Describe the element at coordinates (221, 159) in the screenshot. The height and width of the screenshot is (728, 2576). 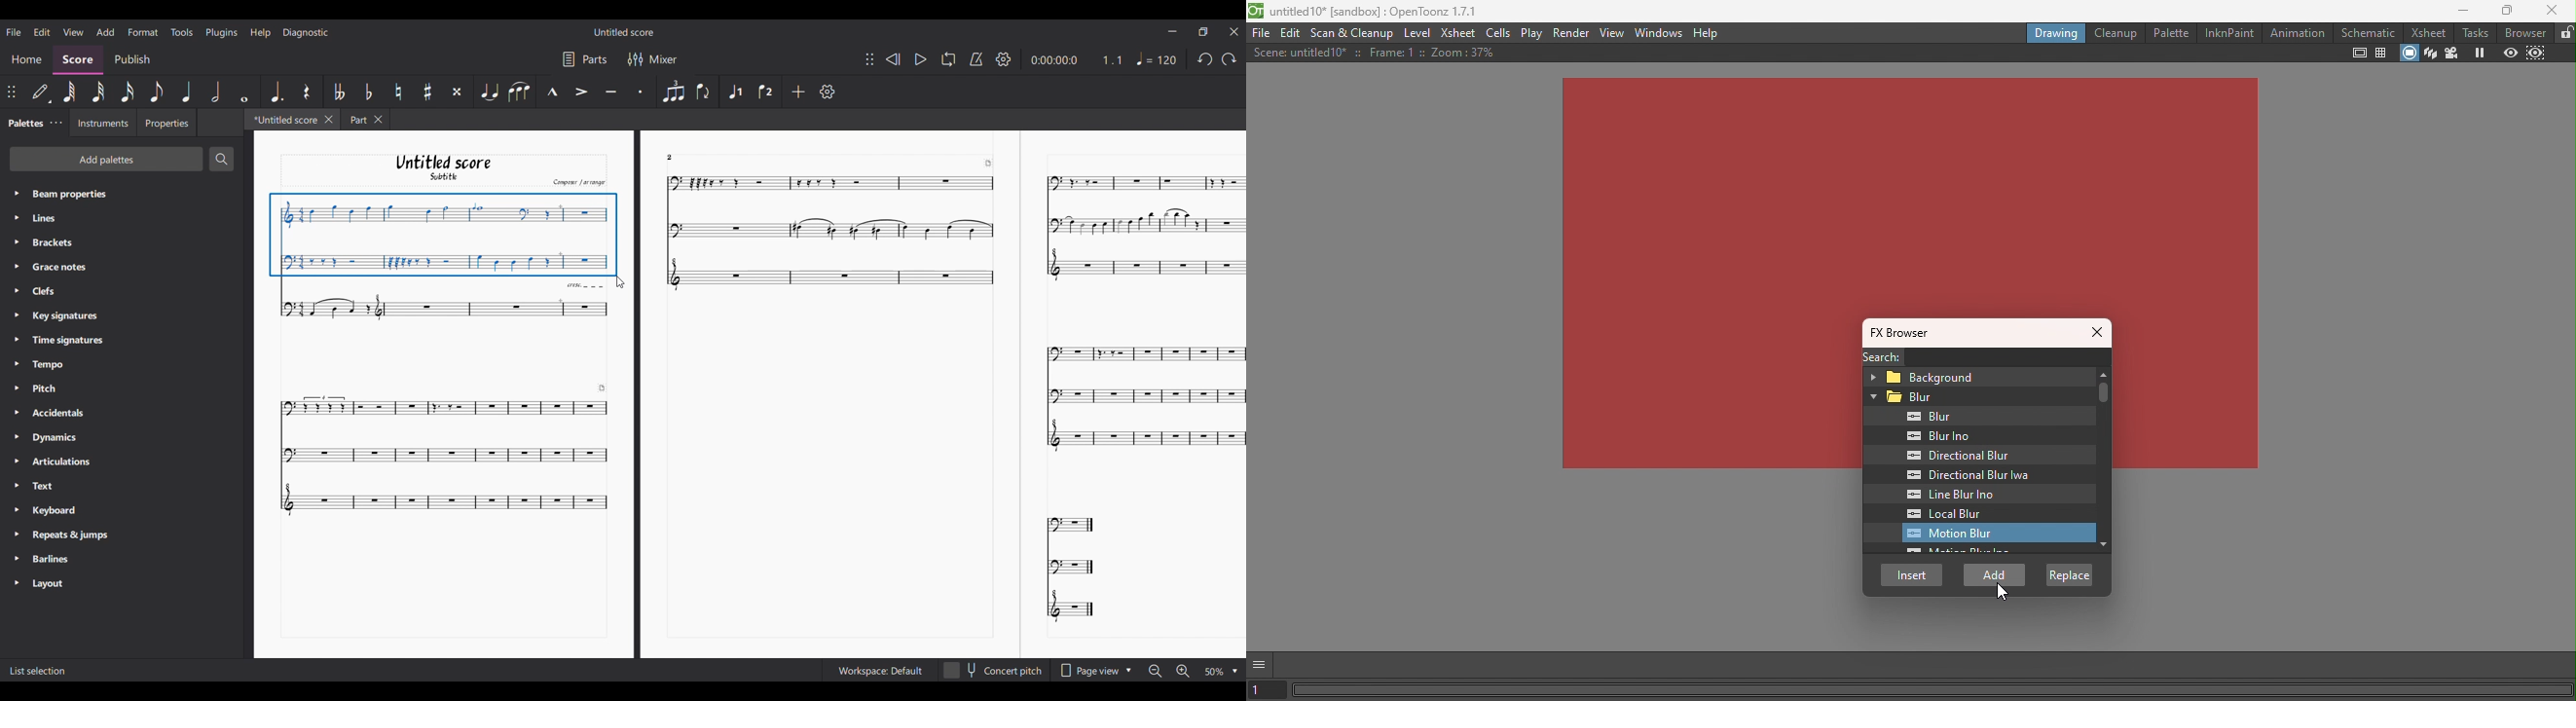
I see `Search` at that location.